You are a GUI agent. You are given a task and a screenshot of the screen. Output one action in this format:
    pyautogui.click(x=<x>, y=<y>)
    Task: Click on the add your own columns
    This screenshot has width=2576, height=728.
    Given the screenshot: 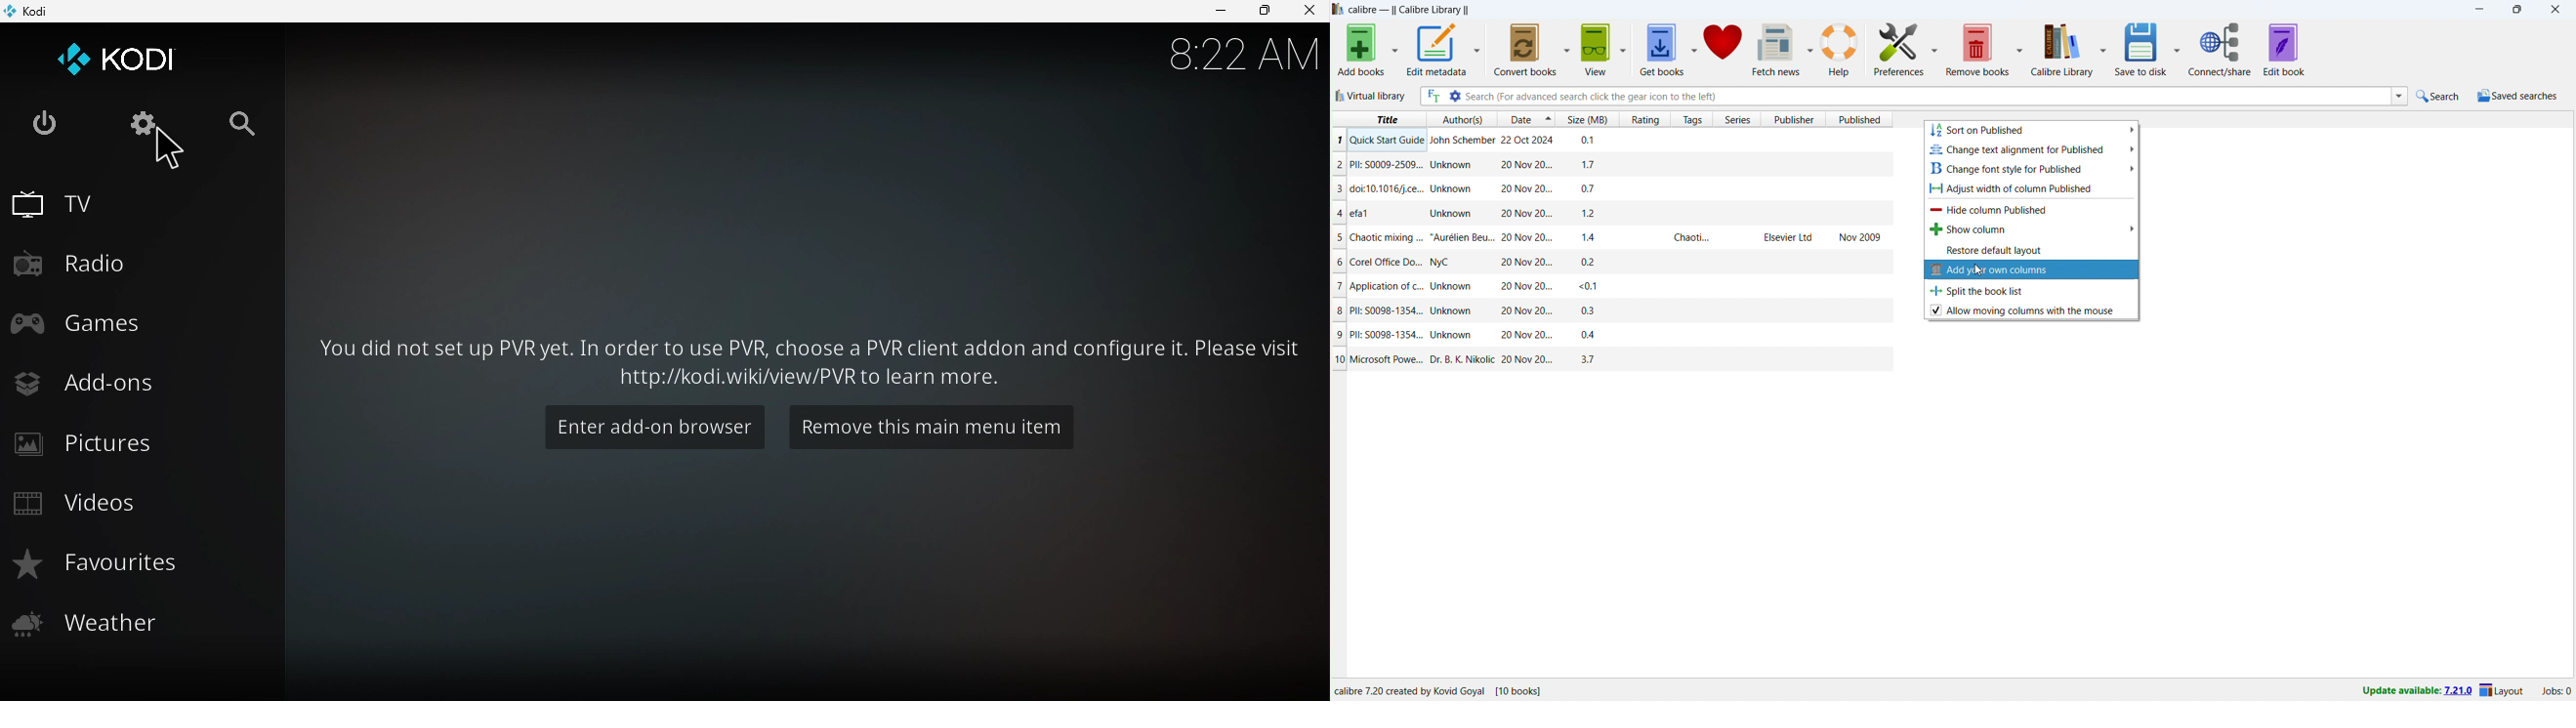 What is the action you would take?
    pyautogui.click(x=2029, y=269)
    